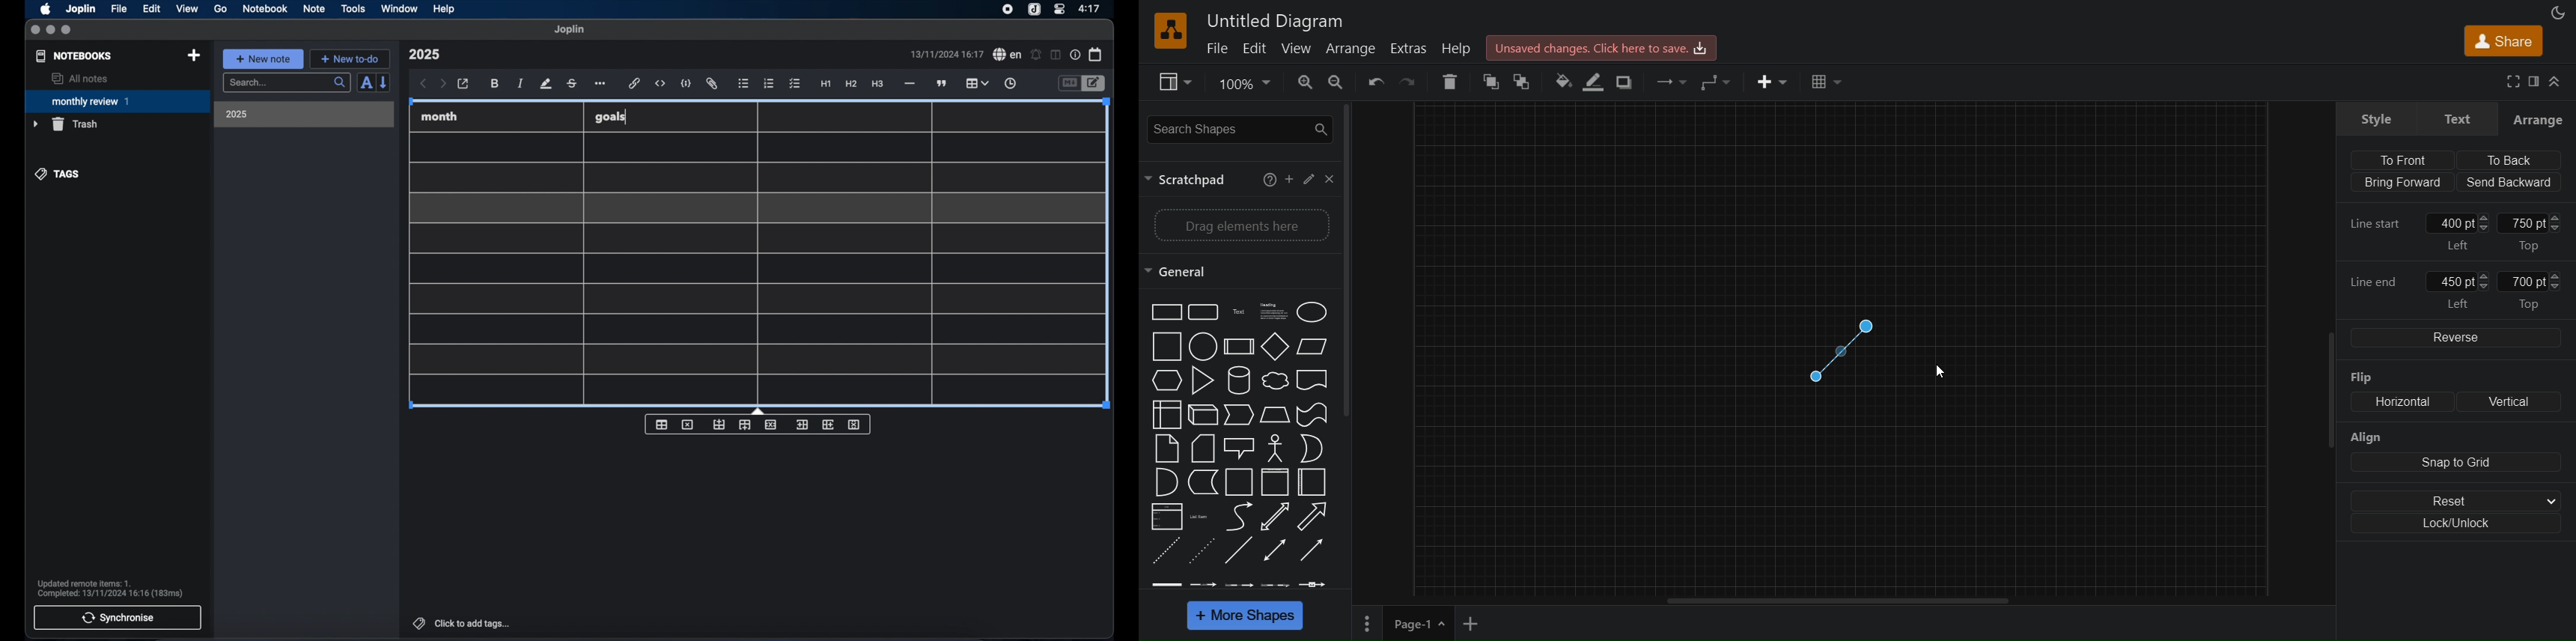  What do you see at coordinates (772, 424) in the screenshot?
I see `delete row` at bounding box center [772, 424].